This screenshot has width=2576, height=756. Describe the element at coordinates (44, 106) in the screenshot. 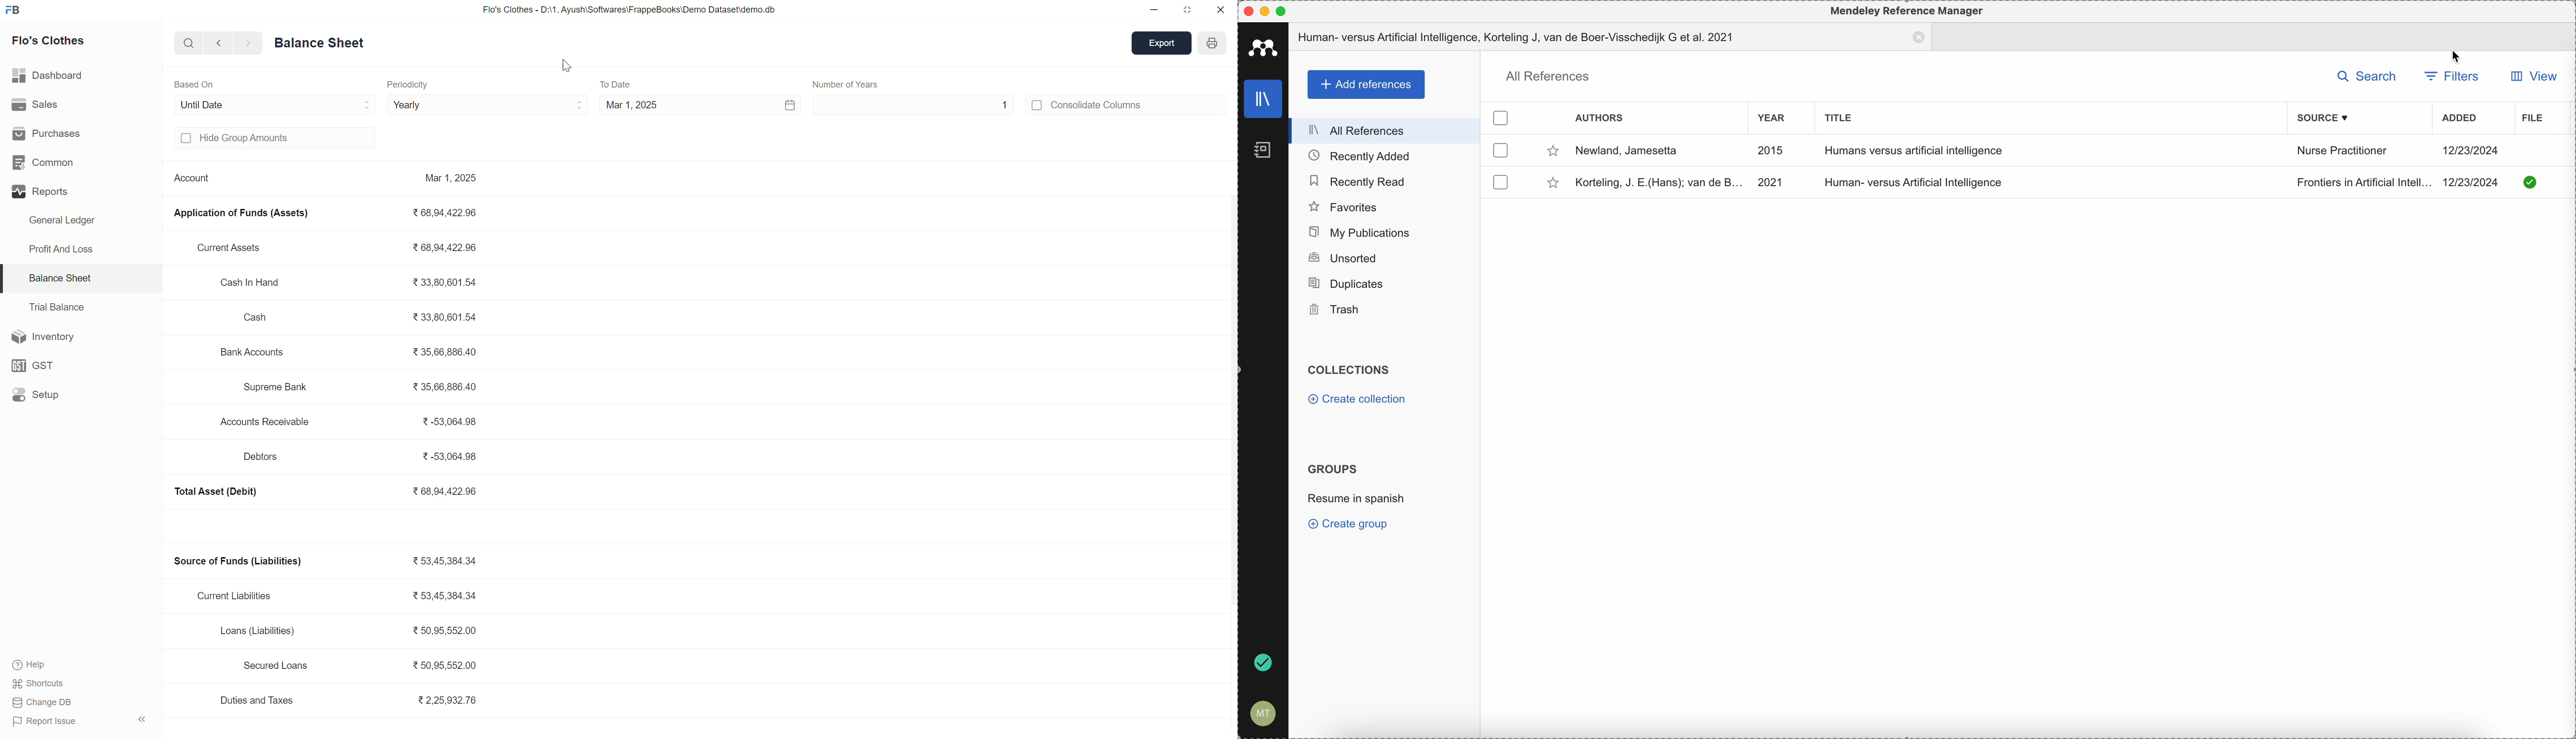

I see `Sales` at that location.